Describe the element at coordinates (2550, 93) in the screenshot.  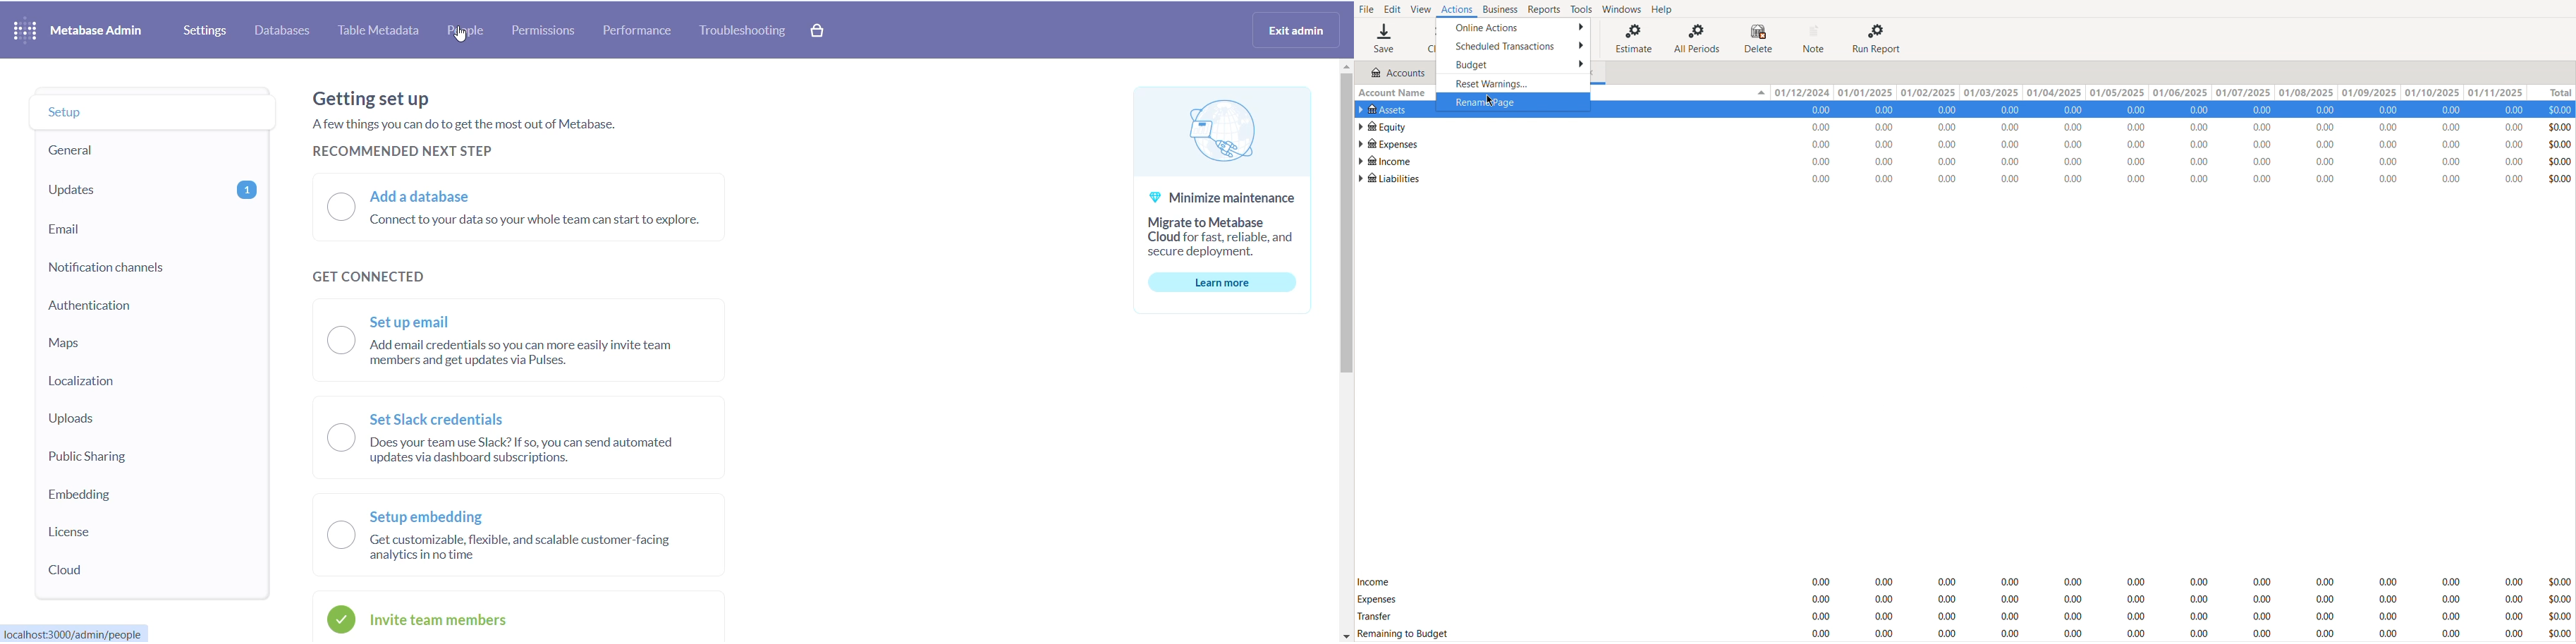
I see `Total` at that location.